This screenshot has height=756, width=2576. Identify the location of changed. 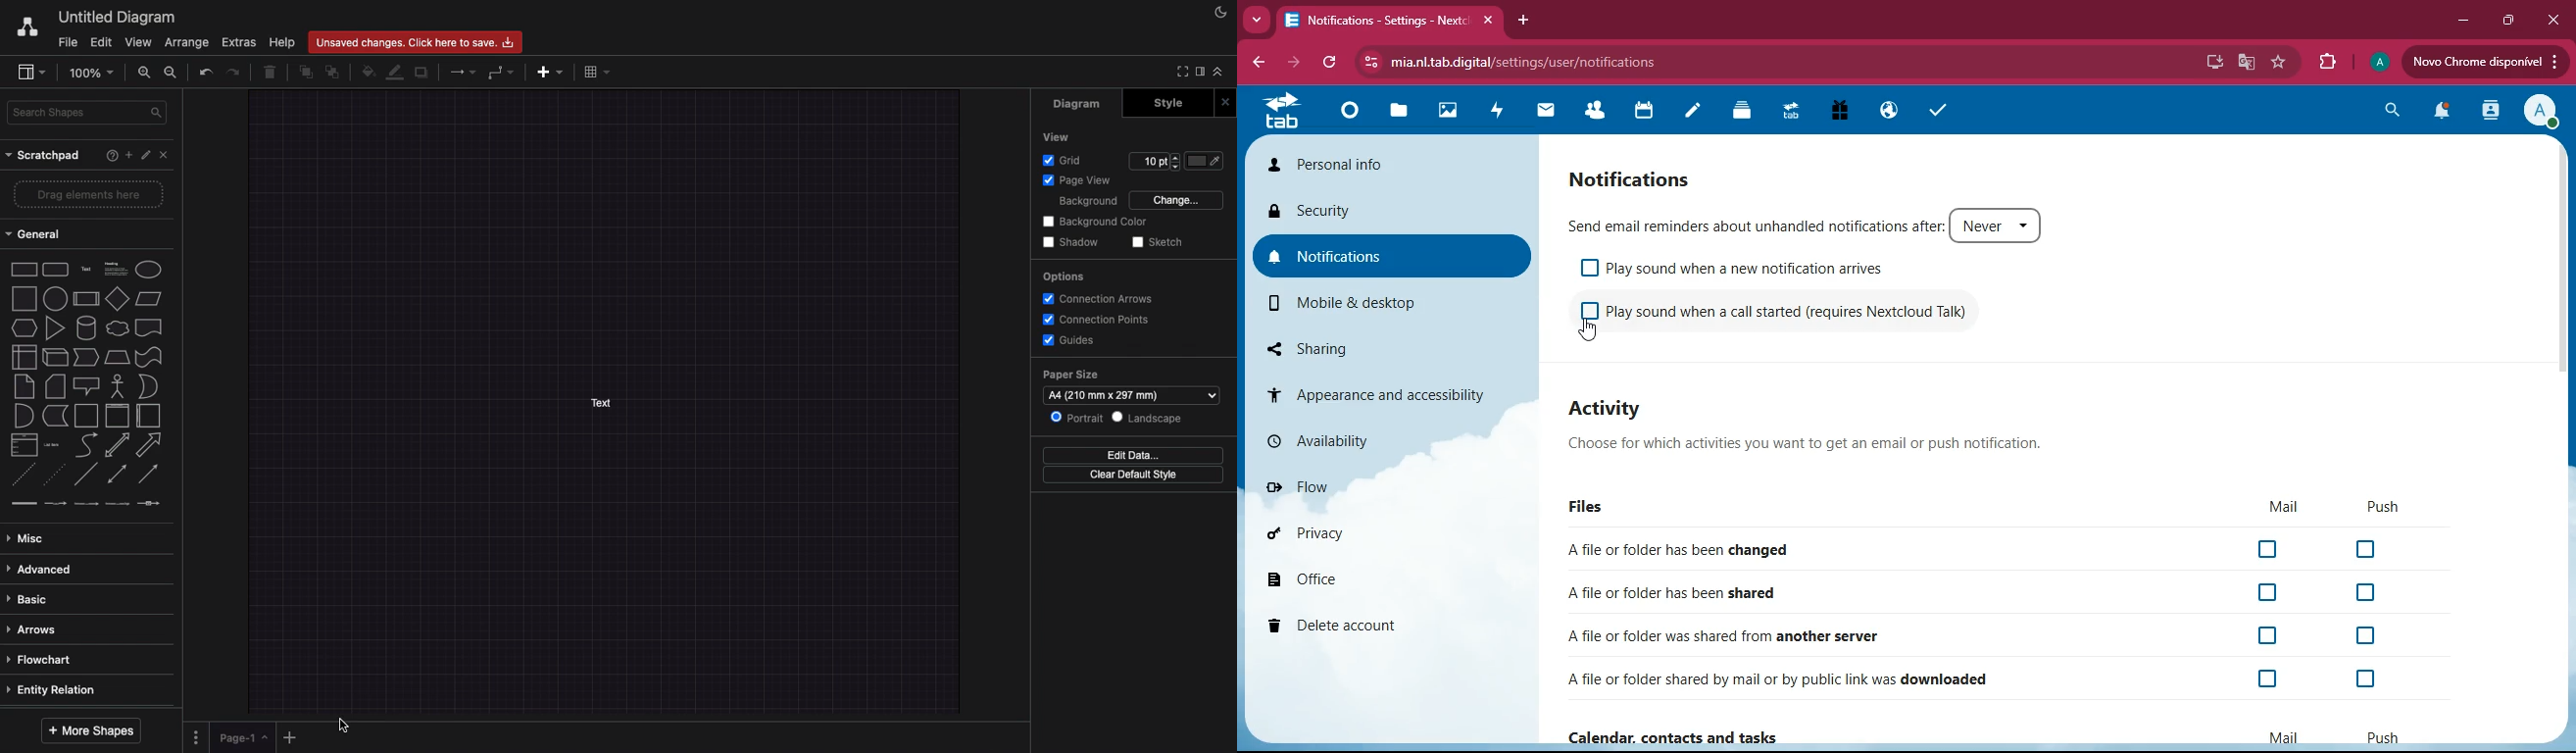
(1684, 547).